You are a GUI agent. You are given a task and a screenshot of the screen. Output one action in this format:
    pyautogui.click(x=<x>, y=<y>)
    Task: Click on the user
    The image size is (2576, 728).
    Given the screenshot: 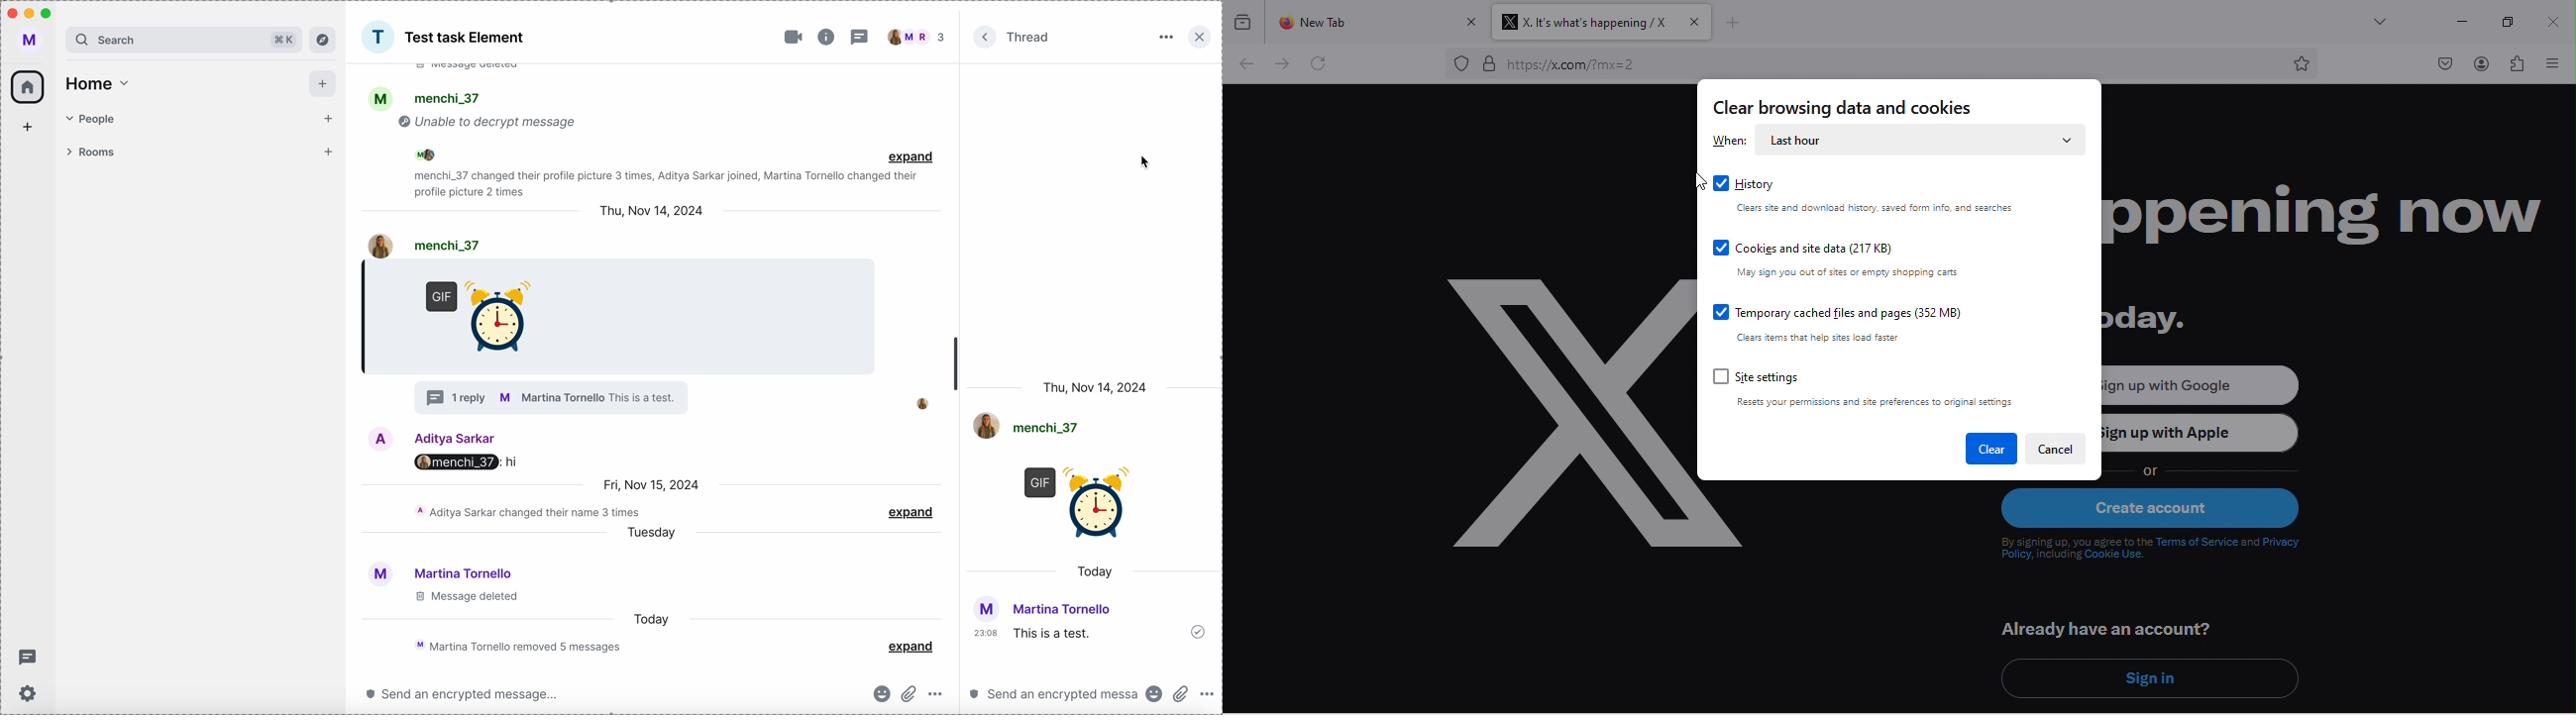 What is the action you would take?
    pyautogui.click(x=426, y=438)
    